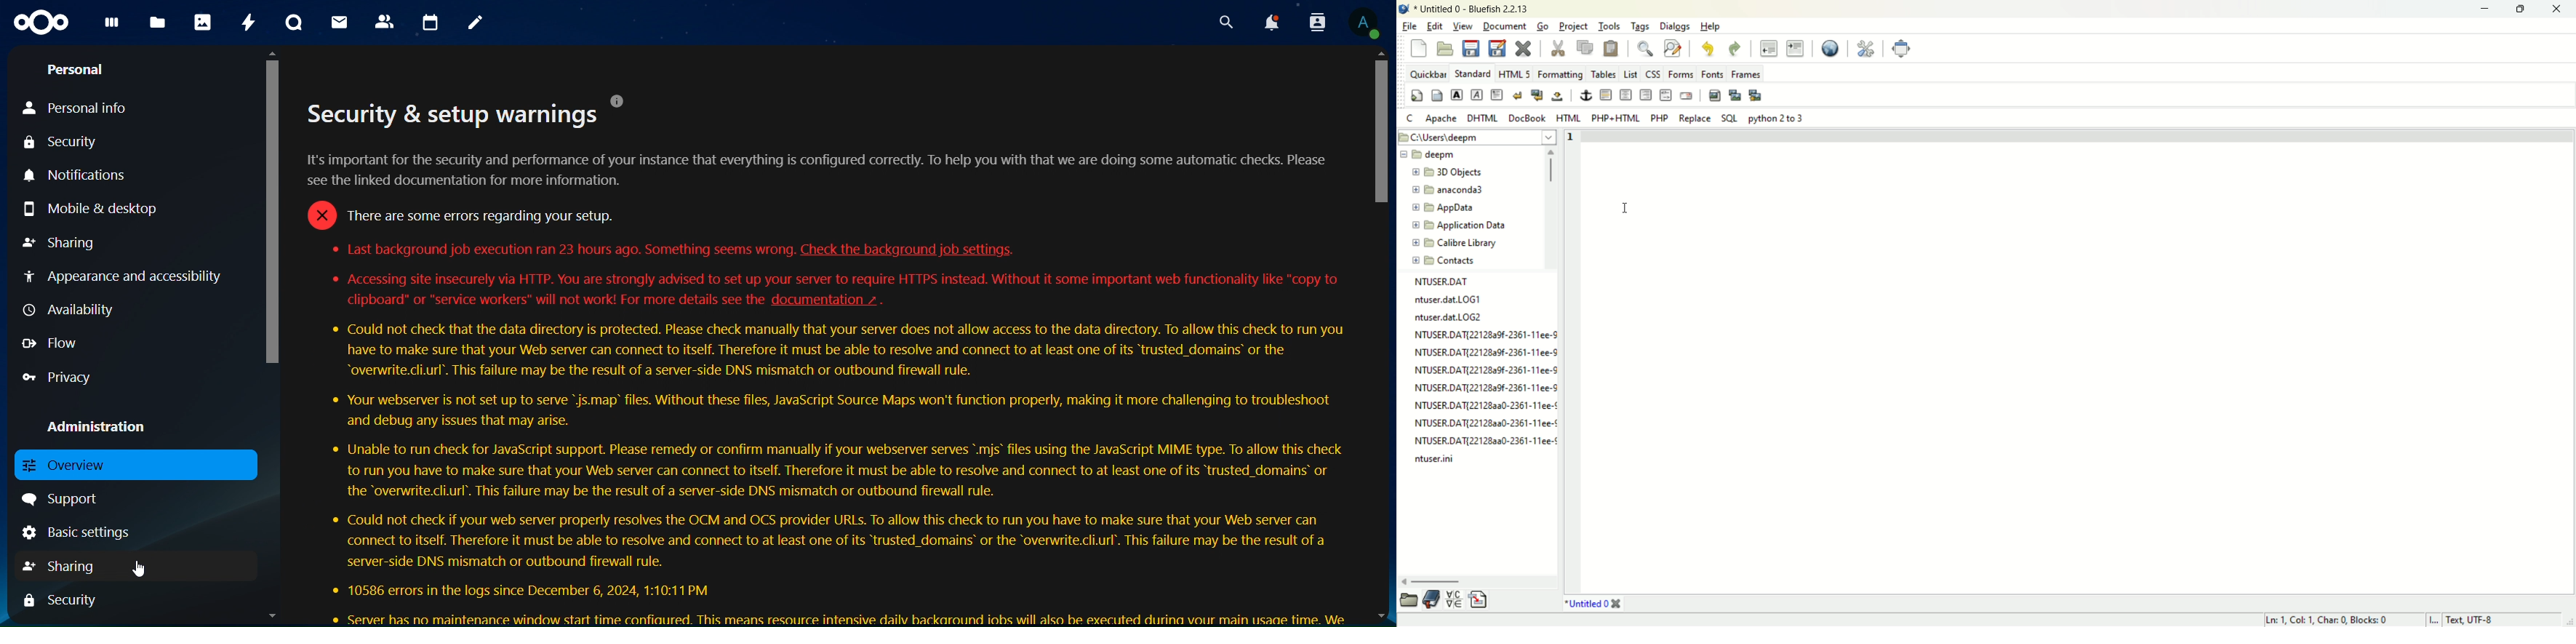 The image size is (2576, 644). Describe the element at coordinates (1795, 47) in the screenshot. I see `indent` at that location.